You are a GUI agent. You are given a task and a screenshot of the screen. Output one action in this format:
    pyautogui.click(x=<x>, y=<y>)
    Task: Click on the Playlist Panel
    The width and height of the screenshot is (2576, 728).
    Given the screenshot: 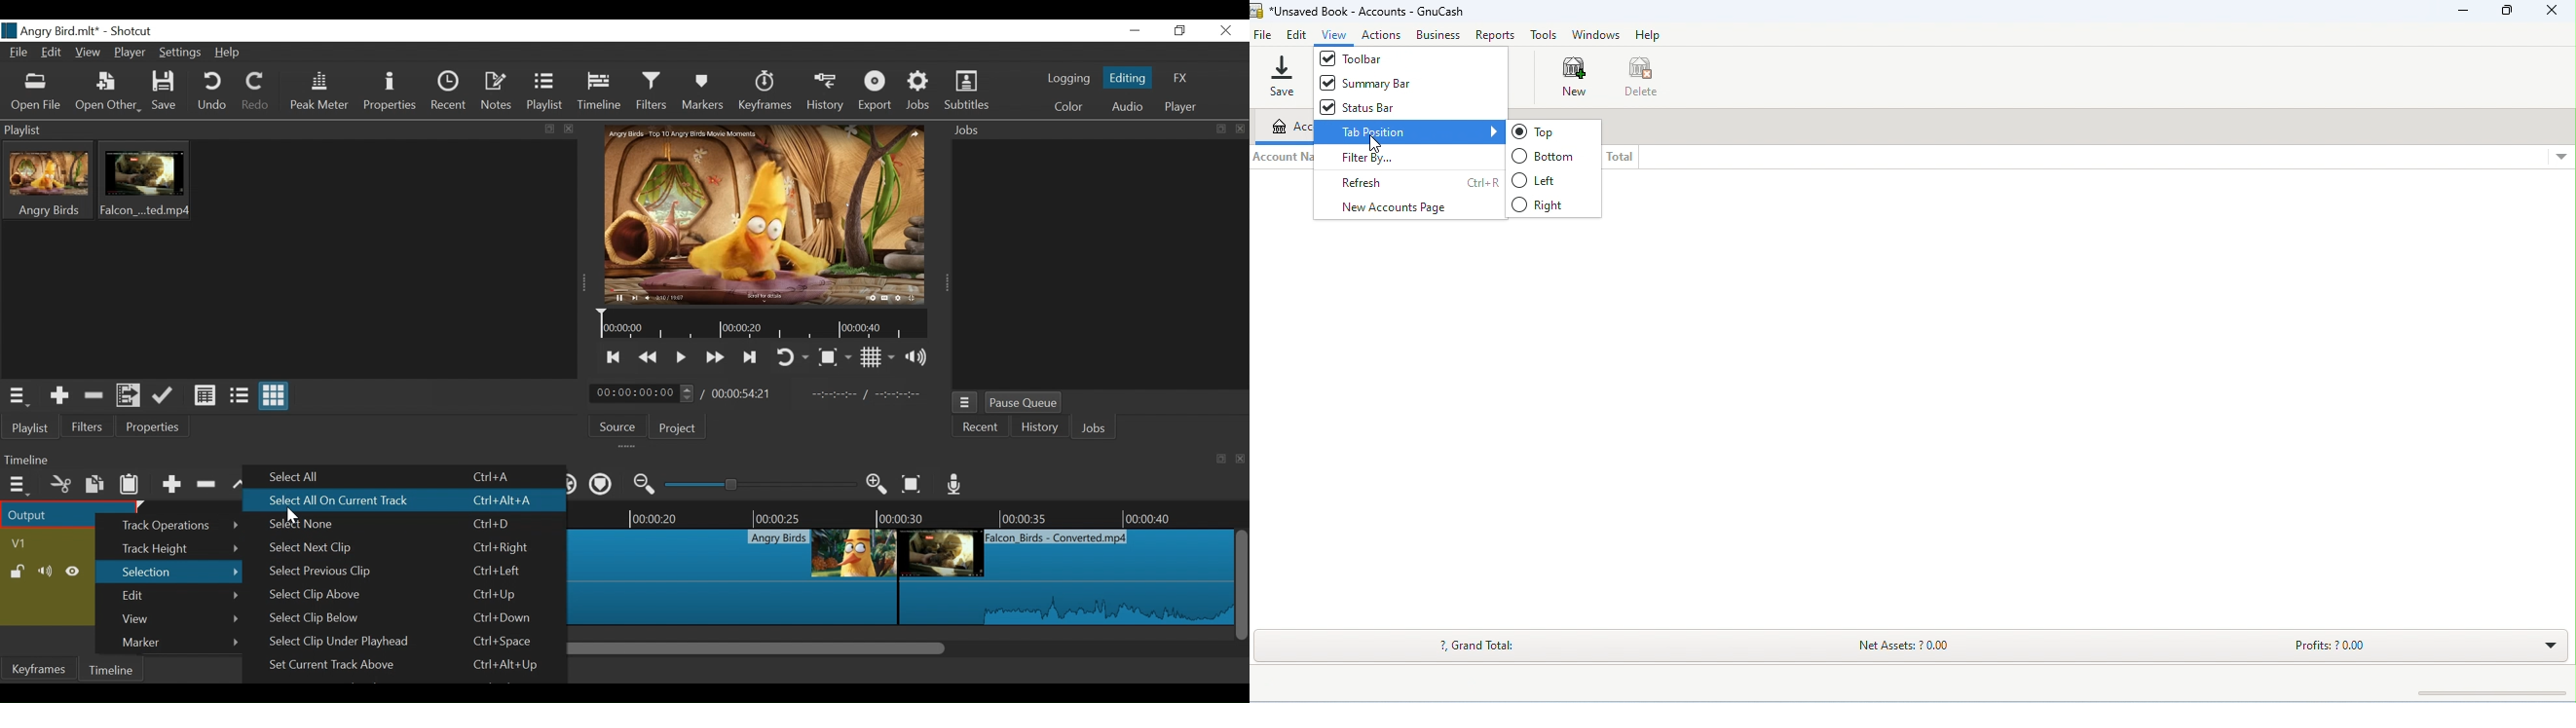 What is the action you would take?
    pyautogui.click(x=289, y=131)
    